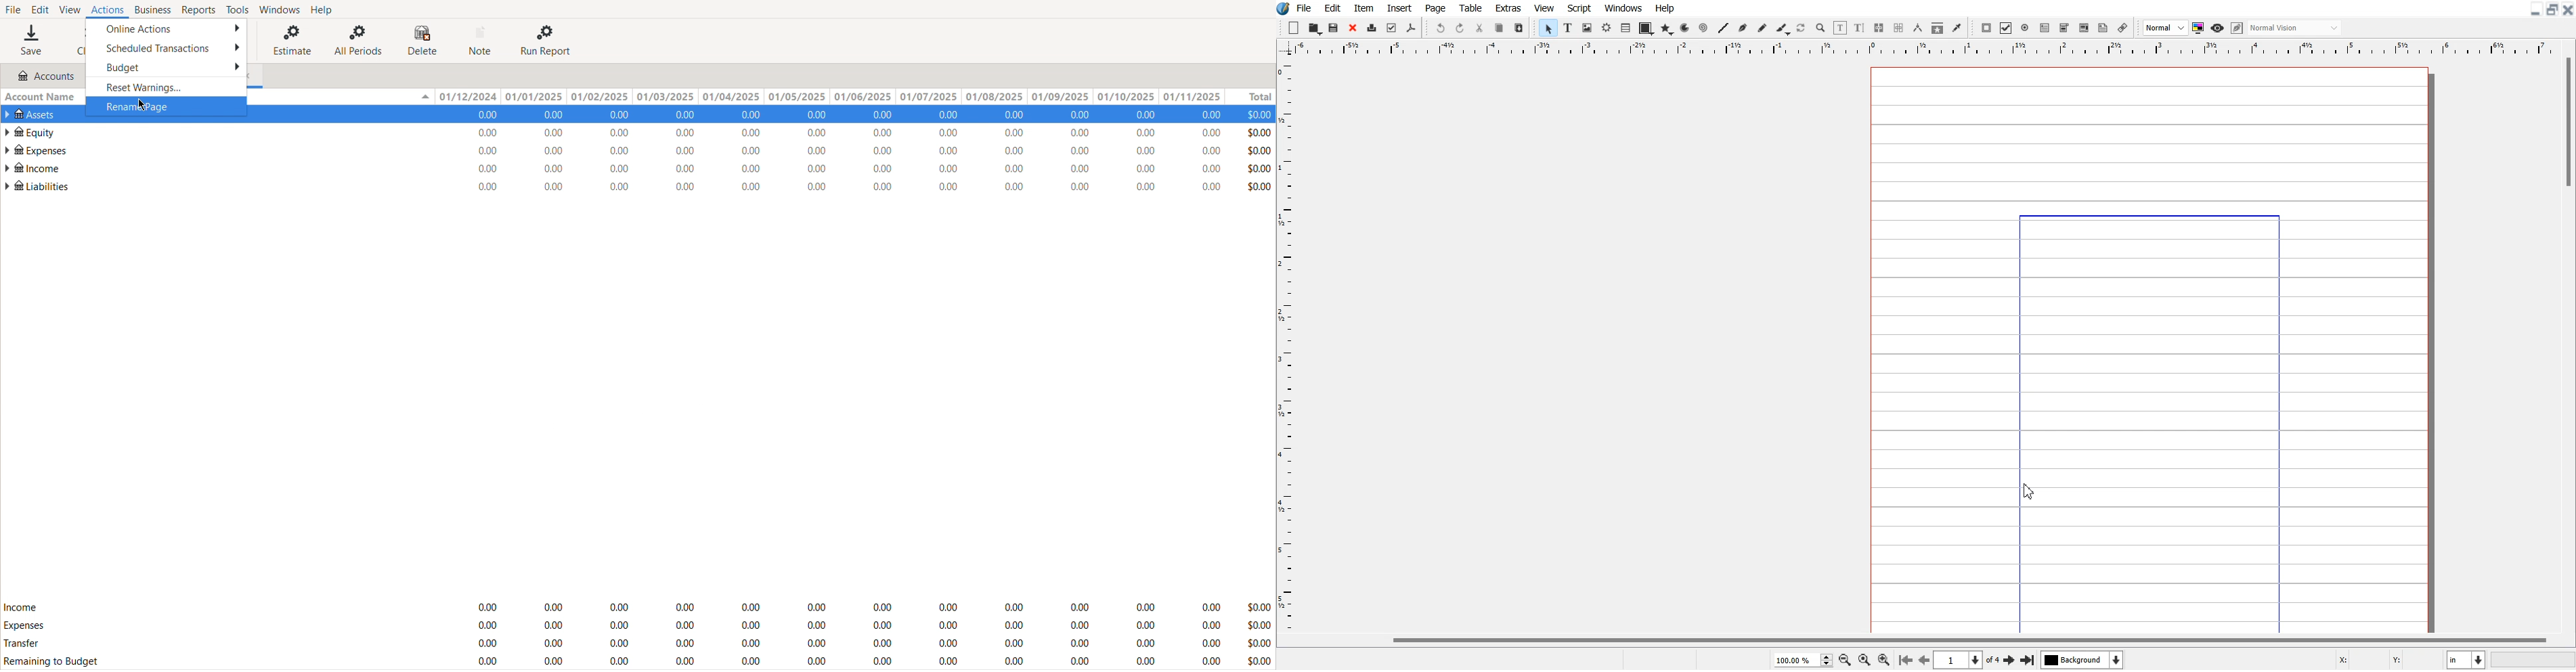  I want to click on Bezier curve, so click(1743, 28).